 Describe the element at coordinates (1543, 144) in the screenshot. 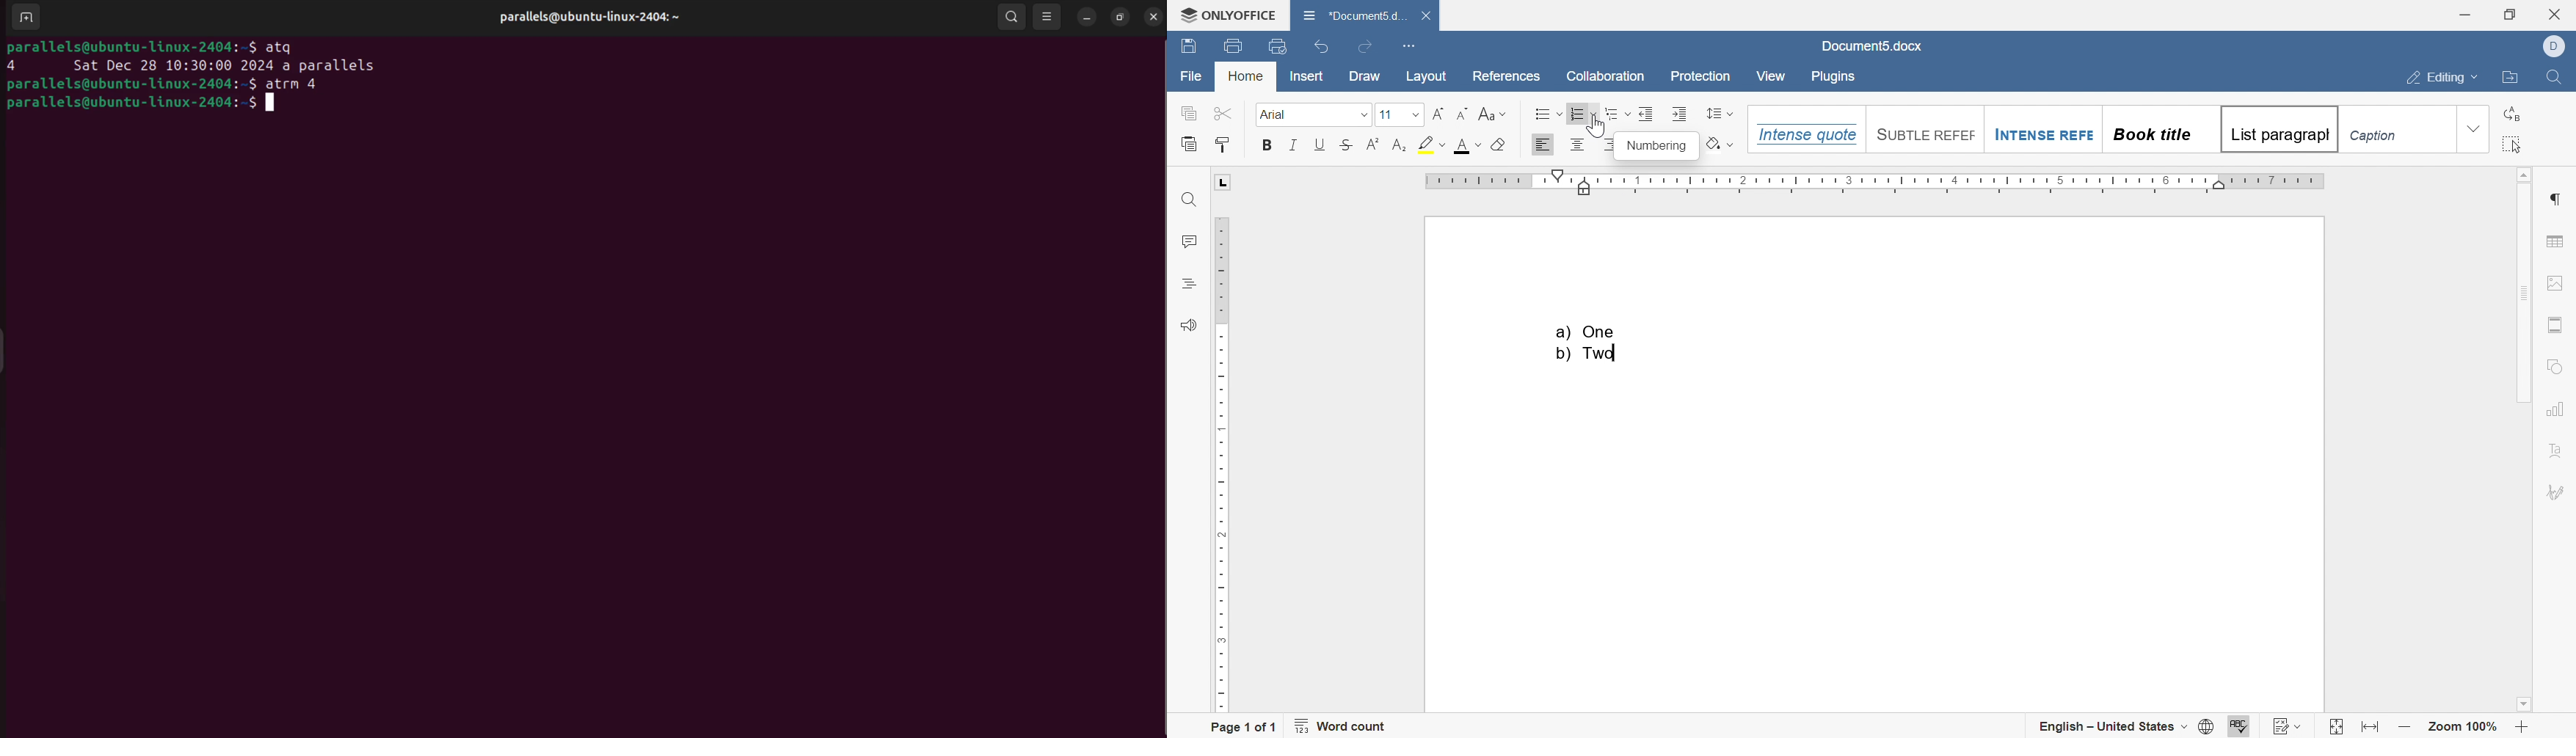

I see `Align Left` at that location.